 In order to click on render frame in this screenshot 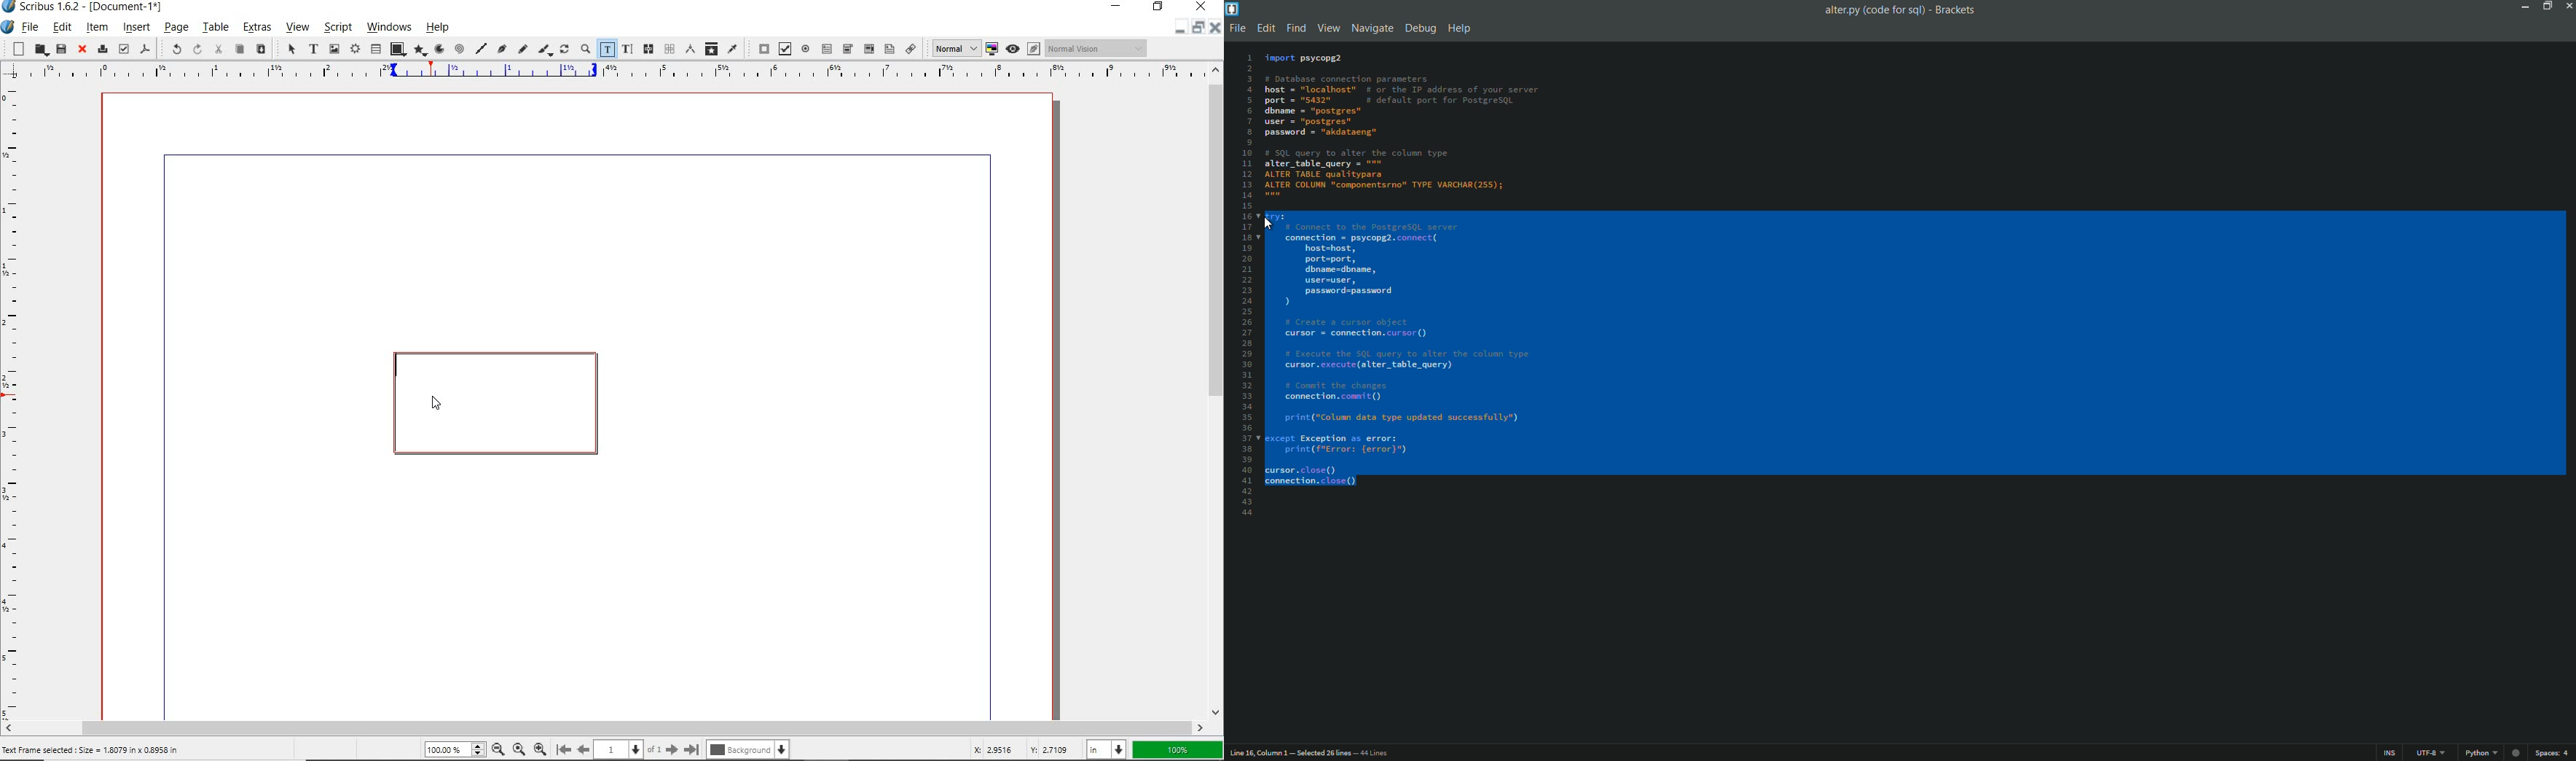, I will do `click(354, 50)`.